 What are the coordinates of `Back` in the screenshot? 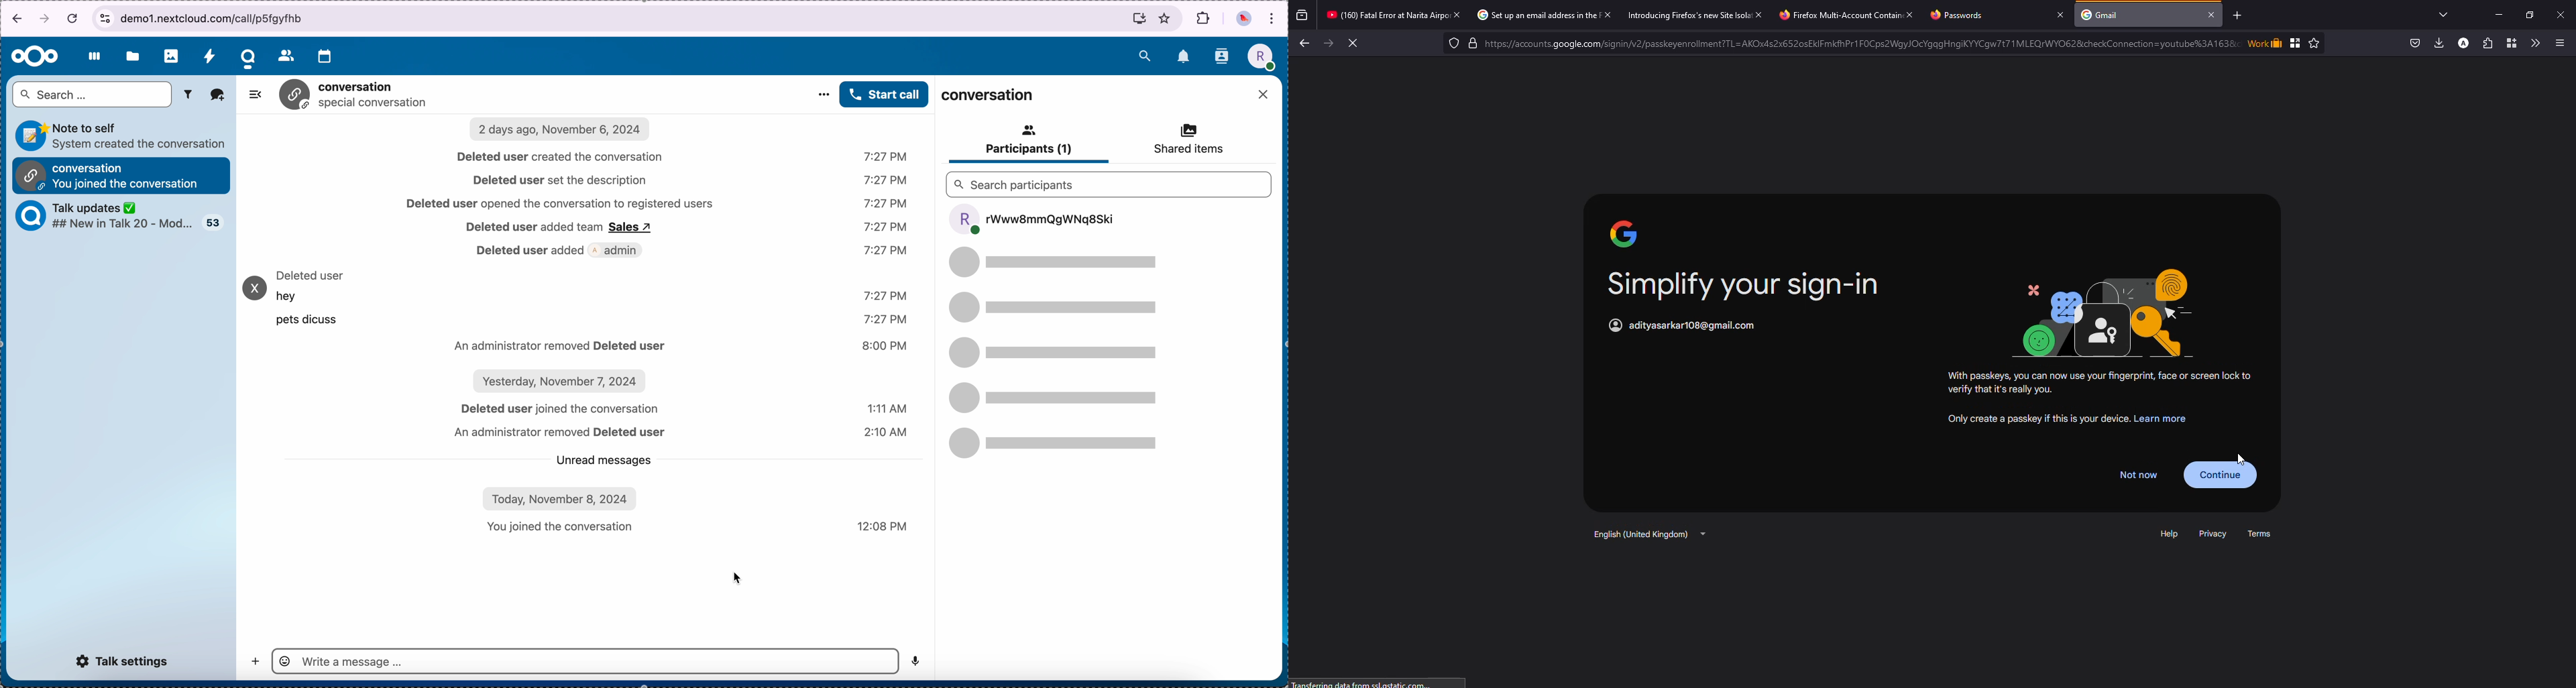 It's located at (1306, 44).